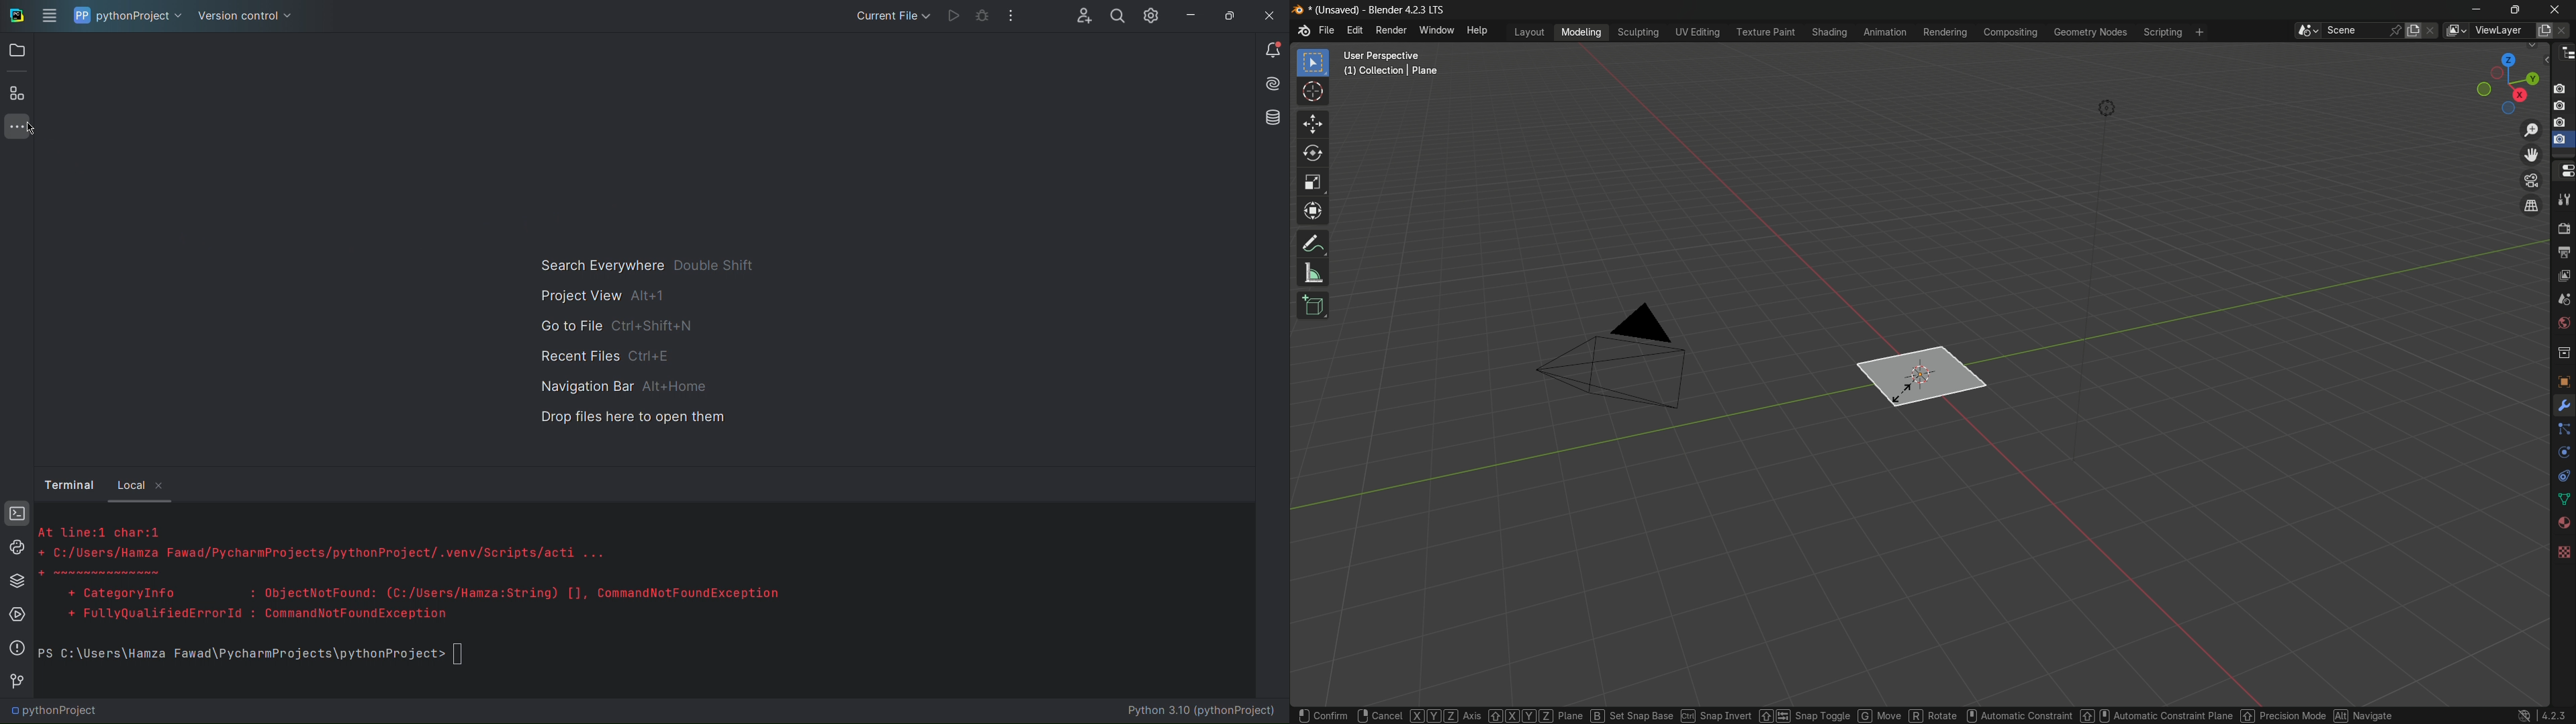  Describe the element at coordinates (17, 581) in the screenshot. I see `Python Packages` at that location.